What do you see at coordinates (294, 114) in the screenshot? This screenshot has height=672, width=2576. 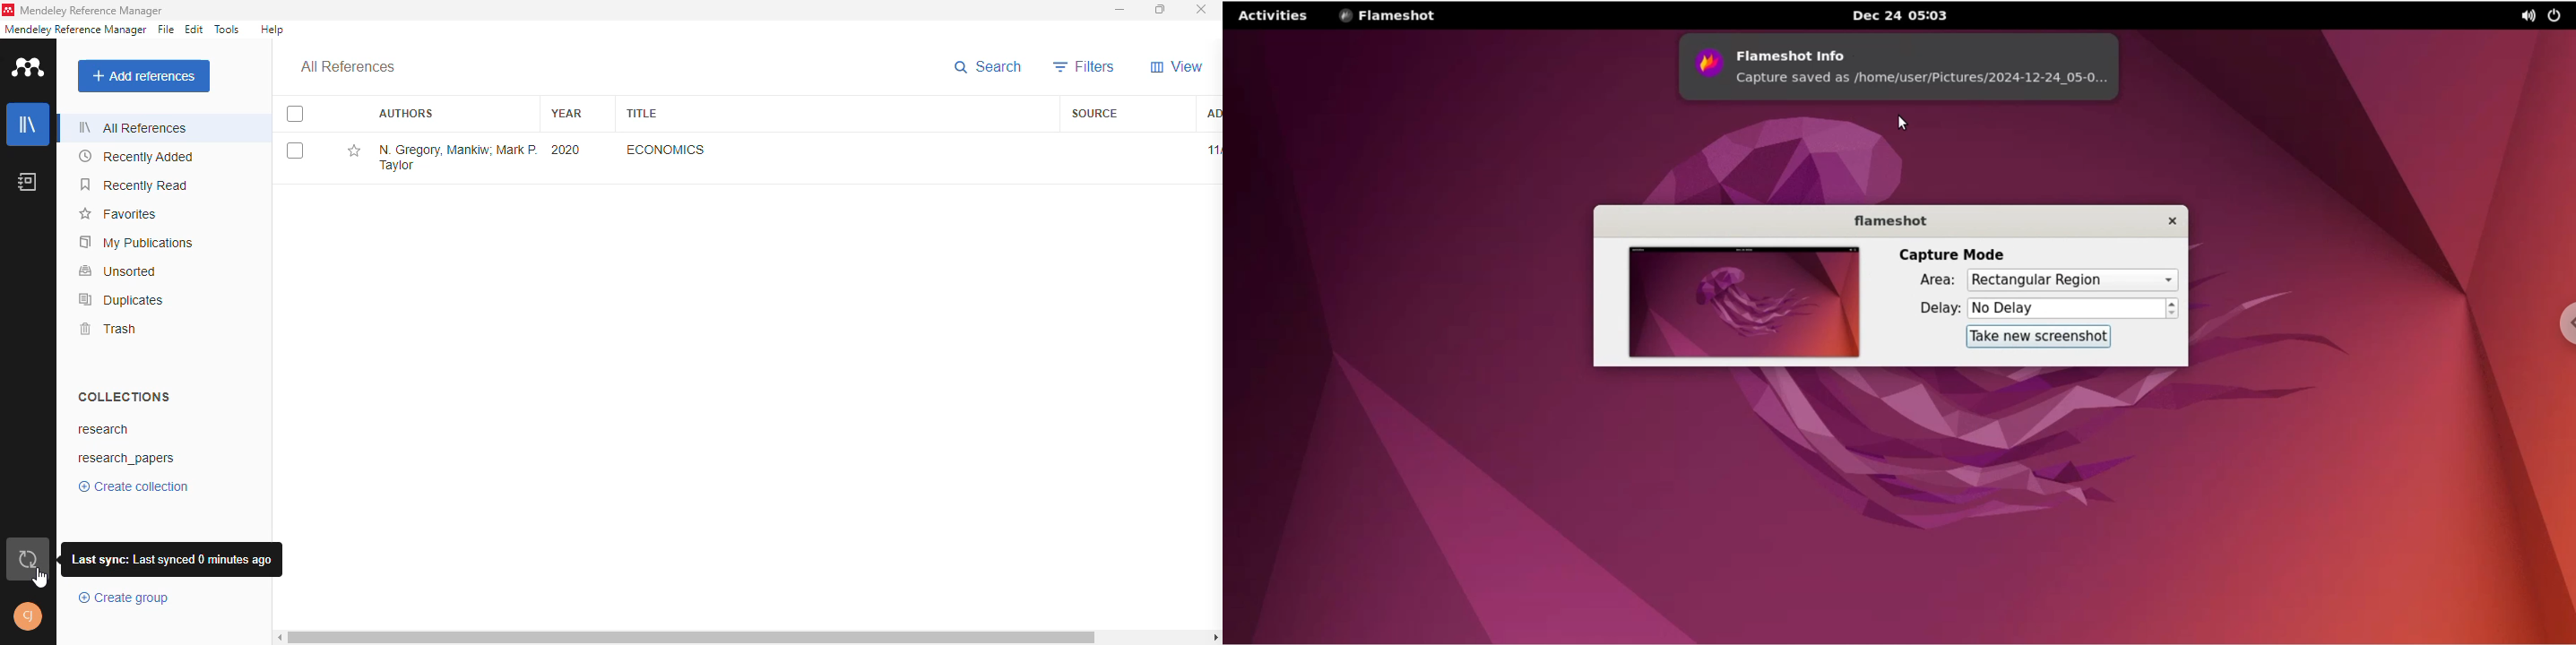 I see `select` at bounding box center [294, 114].